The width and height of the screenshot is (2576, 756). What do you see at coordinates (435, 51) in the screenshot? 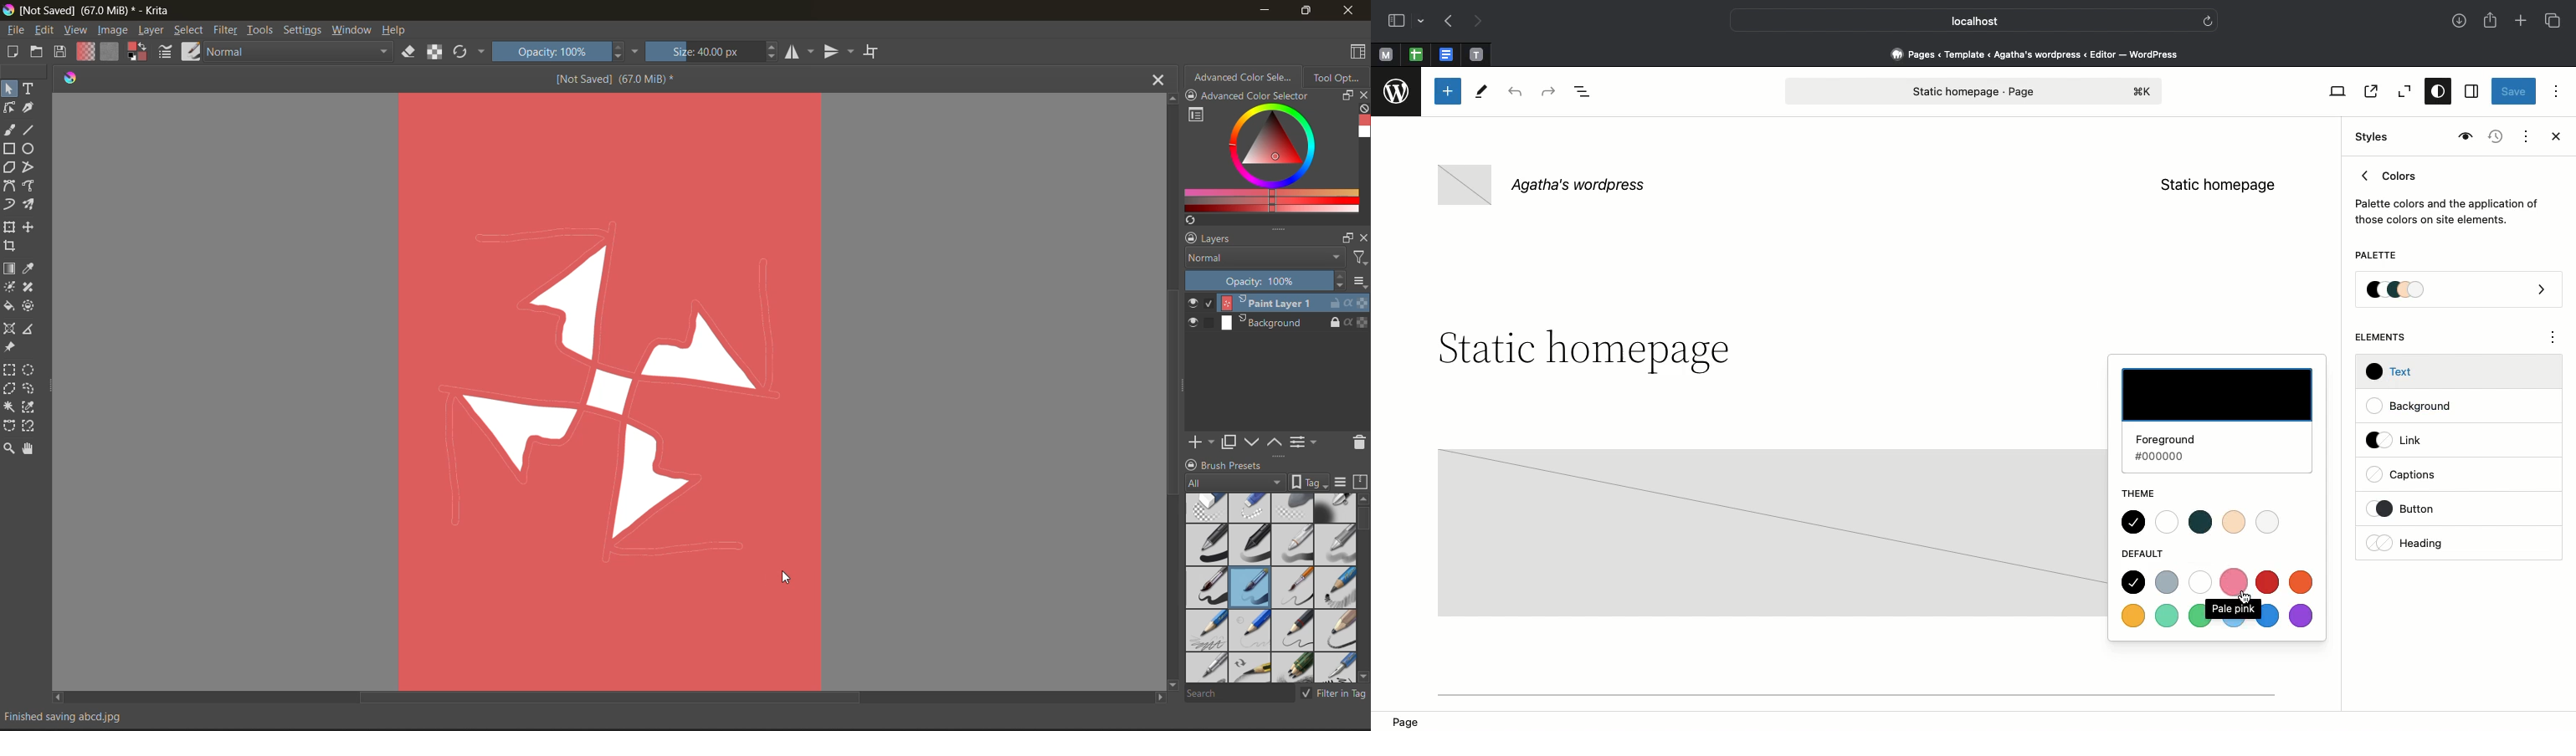
I see `preserve alpha` at bounding box center [435, 51].